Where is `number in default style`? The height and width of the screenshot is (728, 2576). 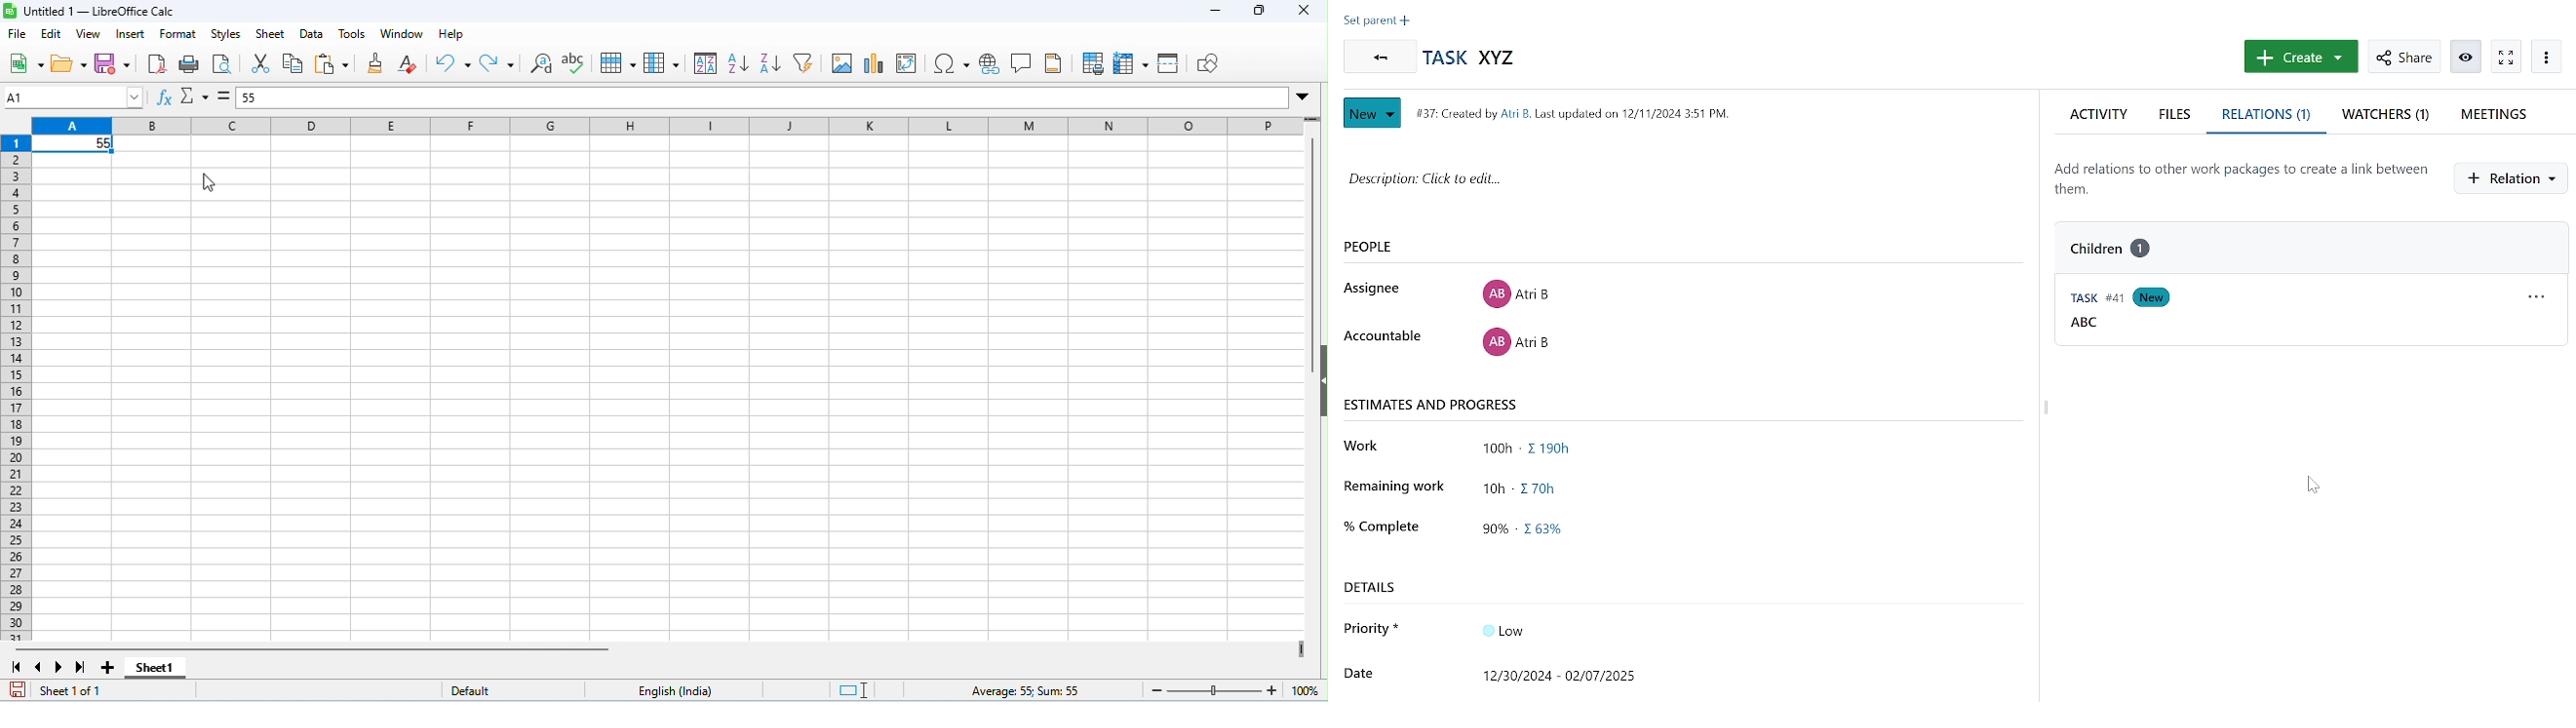 number in default style is located at coordinates (76, 145).